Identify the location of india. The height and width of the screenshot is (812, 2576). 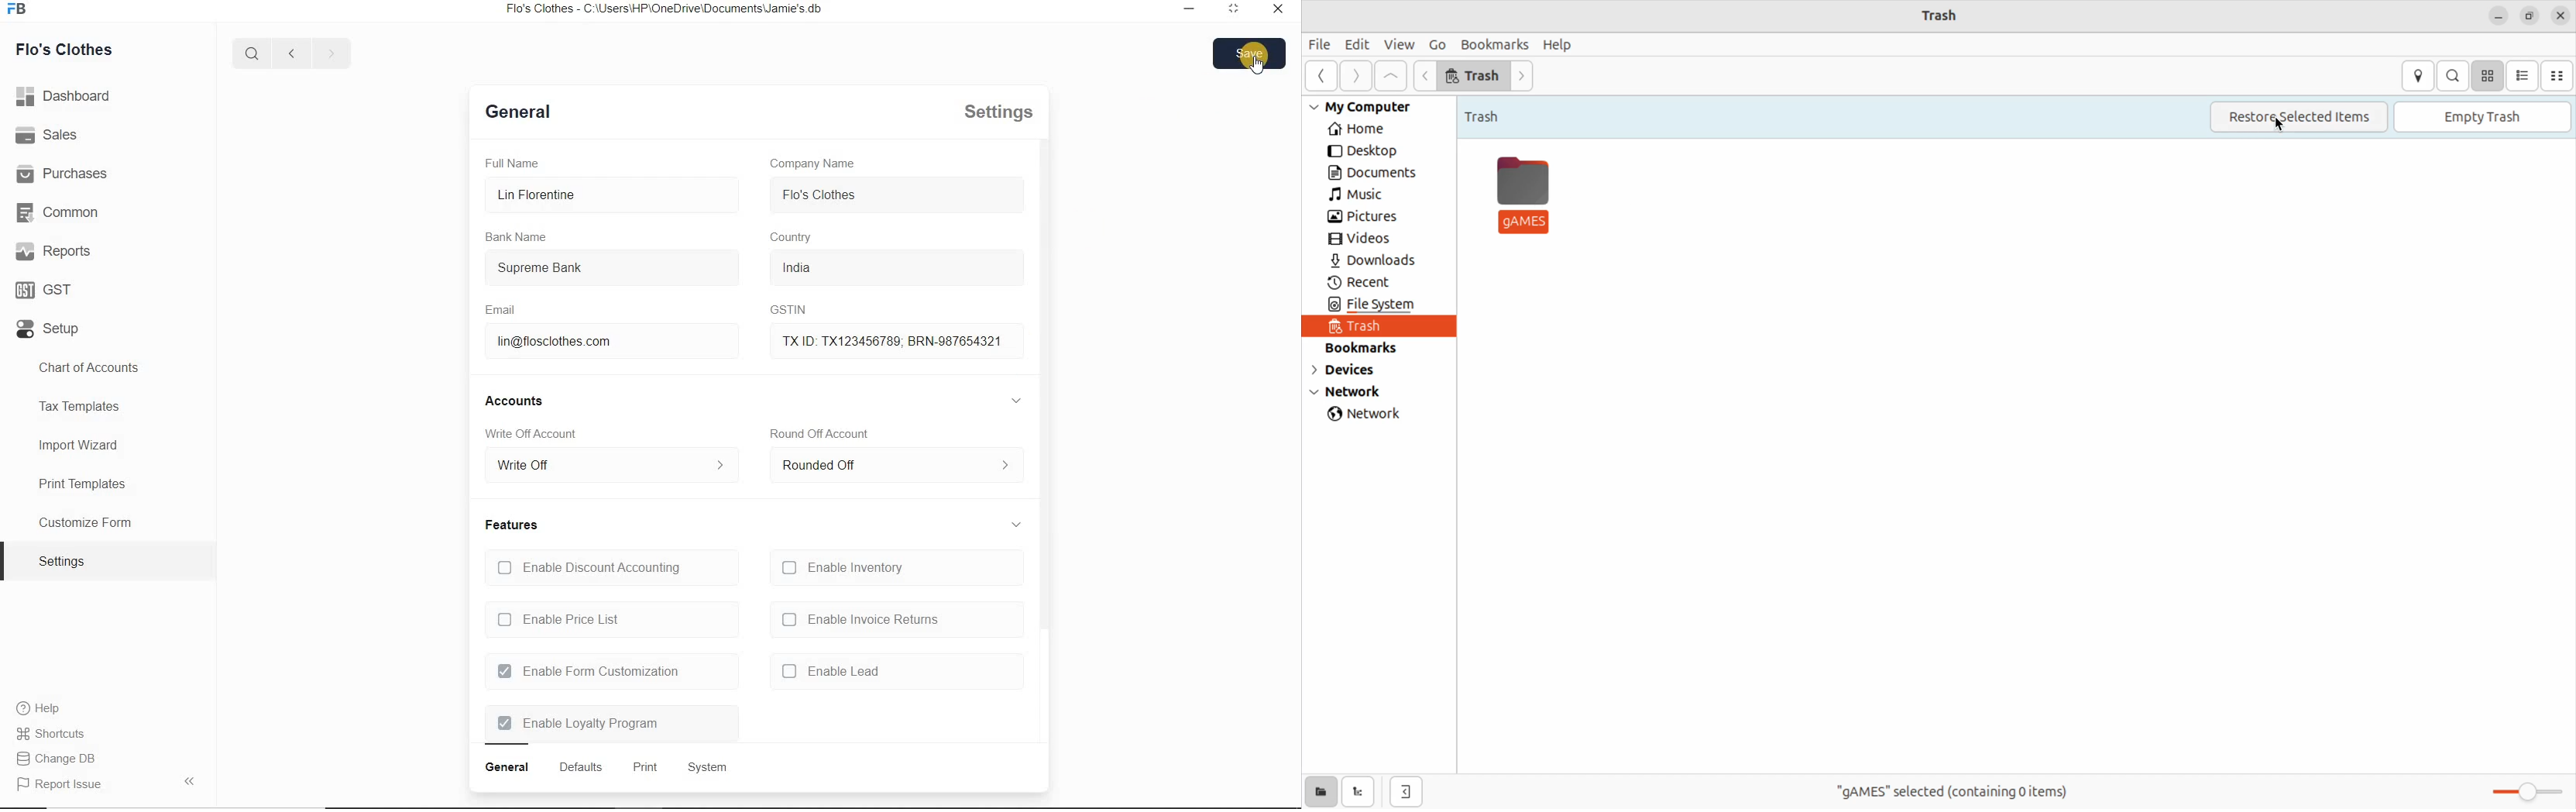
(817, 267).